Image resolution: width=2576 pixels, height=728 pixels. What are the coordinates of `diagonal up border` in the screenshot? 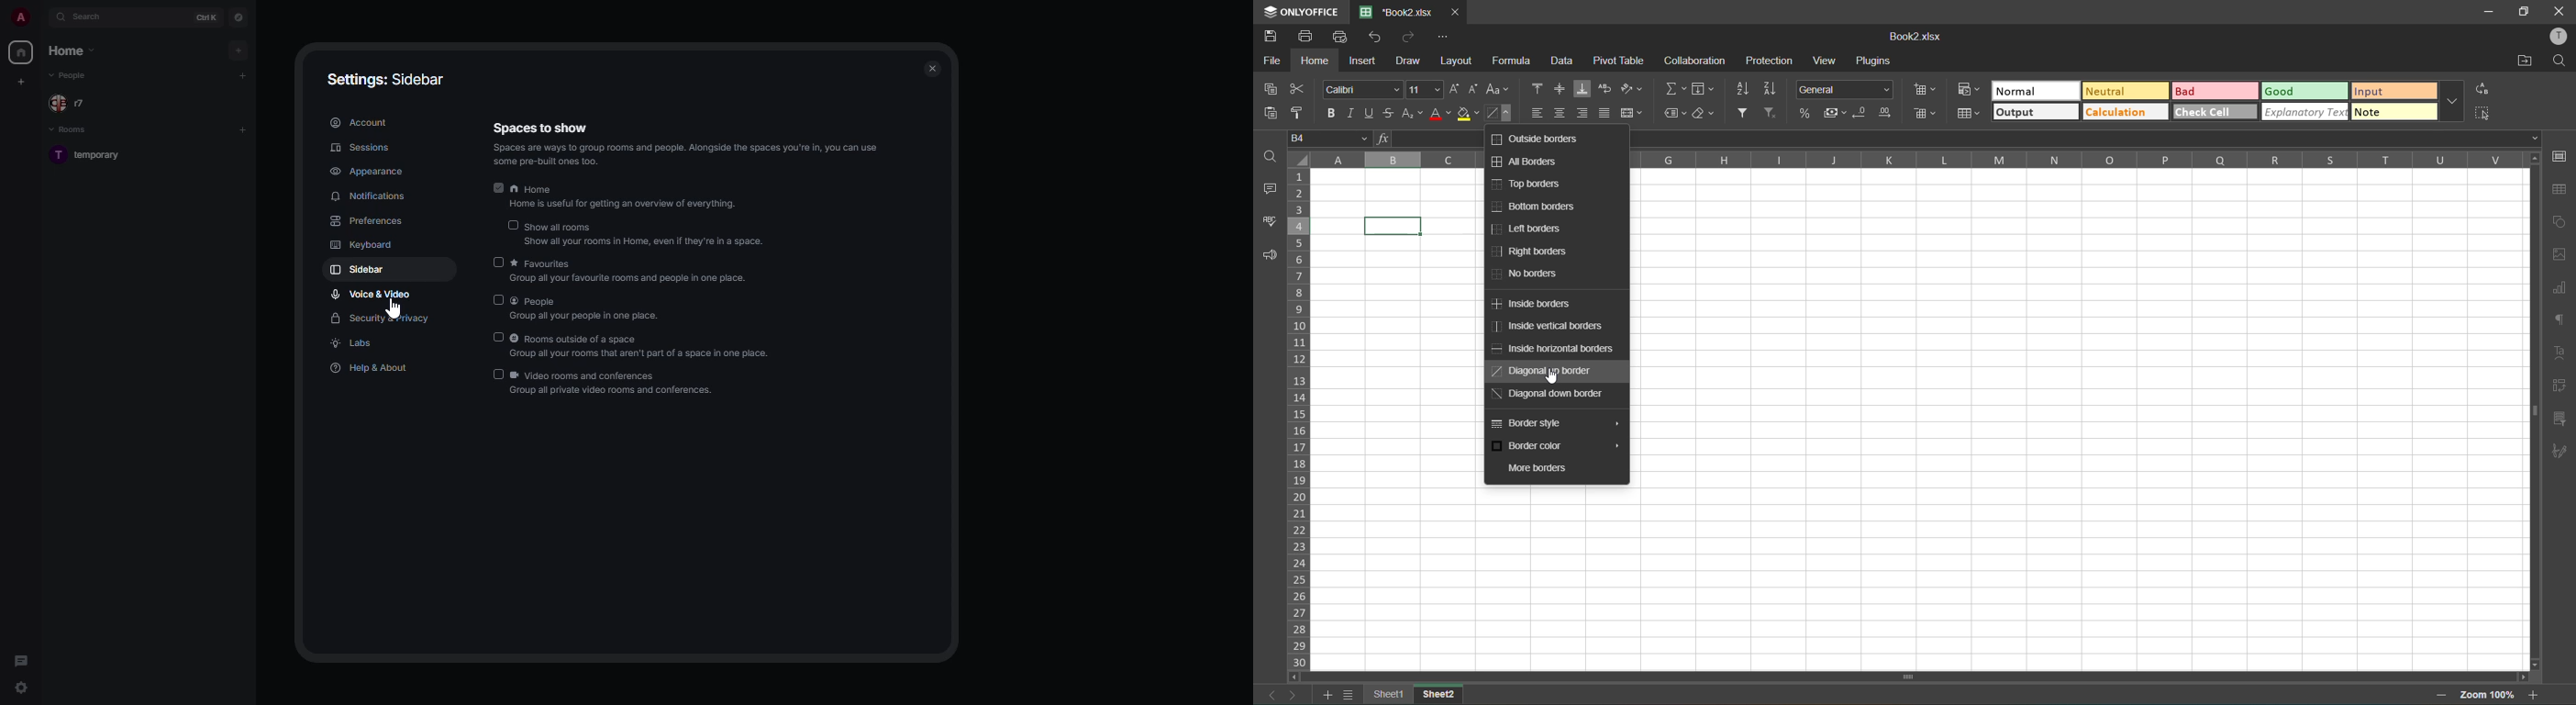 It's located at (1543, 371).